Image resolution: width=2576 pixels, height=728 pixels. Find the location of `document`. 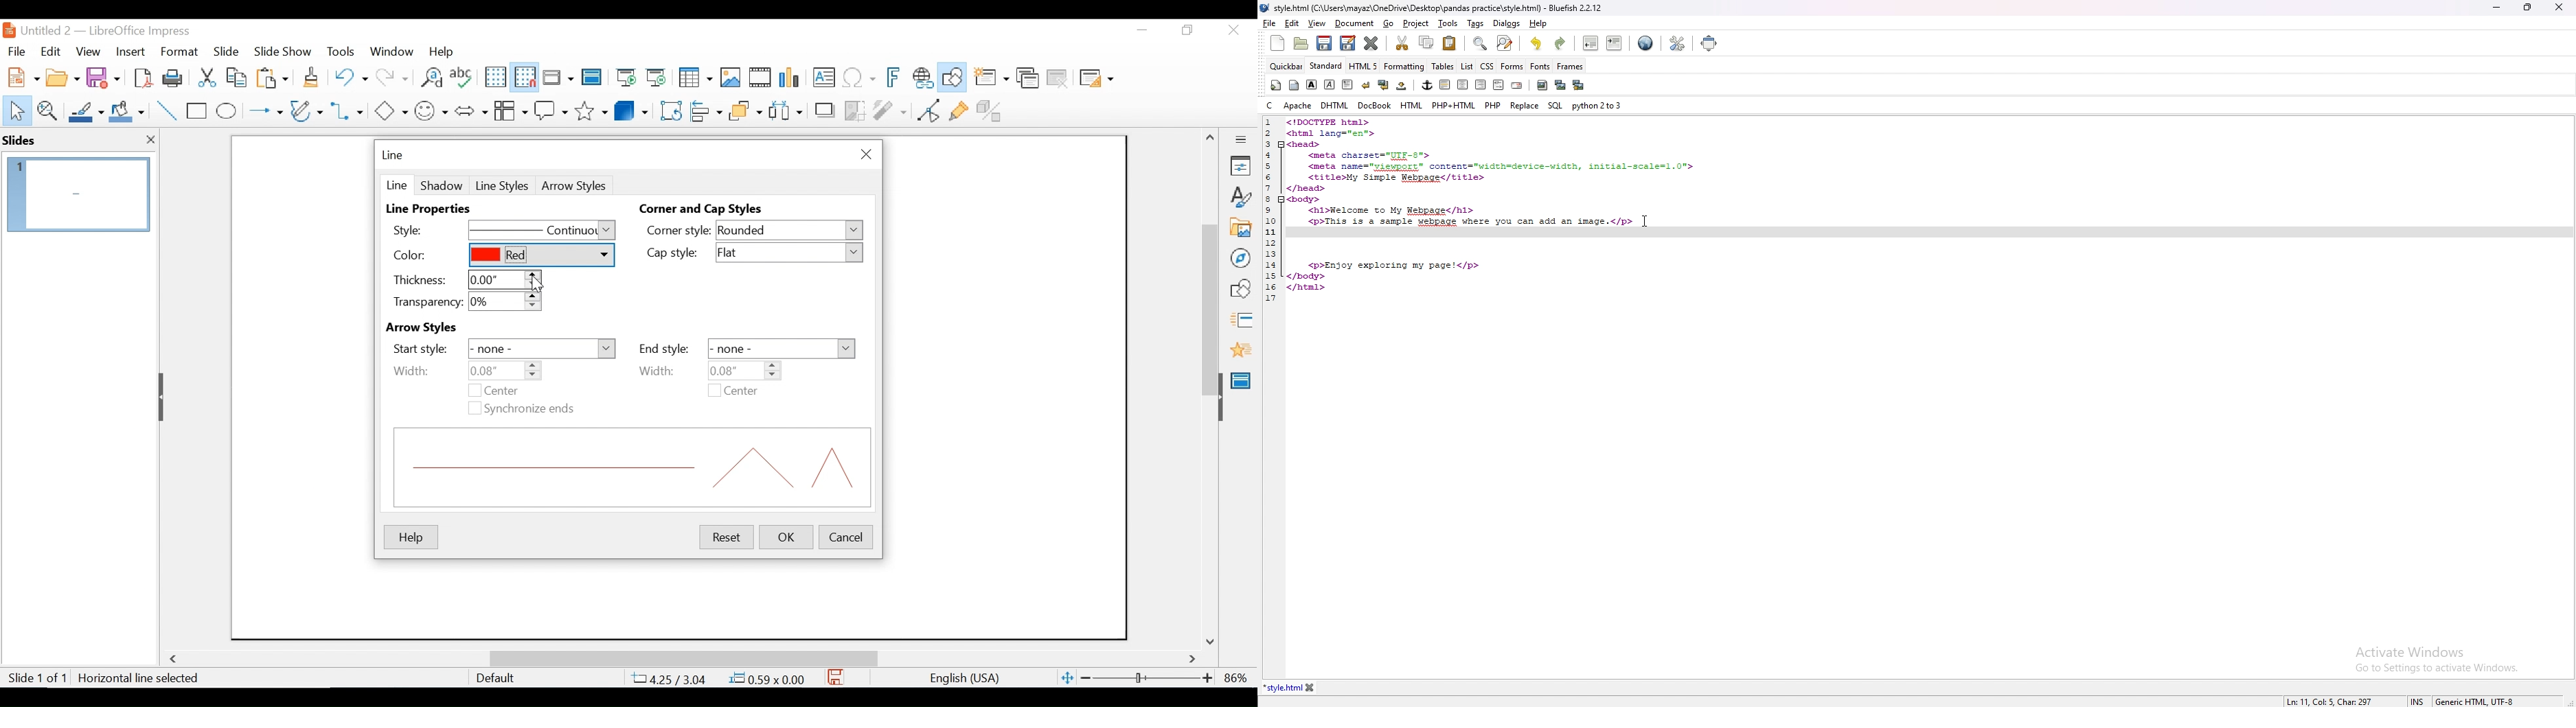

document is located at coordinates (1354, 24).